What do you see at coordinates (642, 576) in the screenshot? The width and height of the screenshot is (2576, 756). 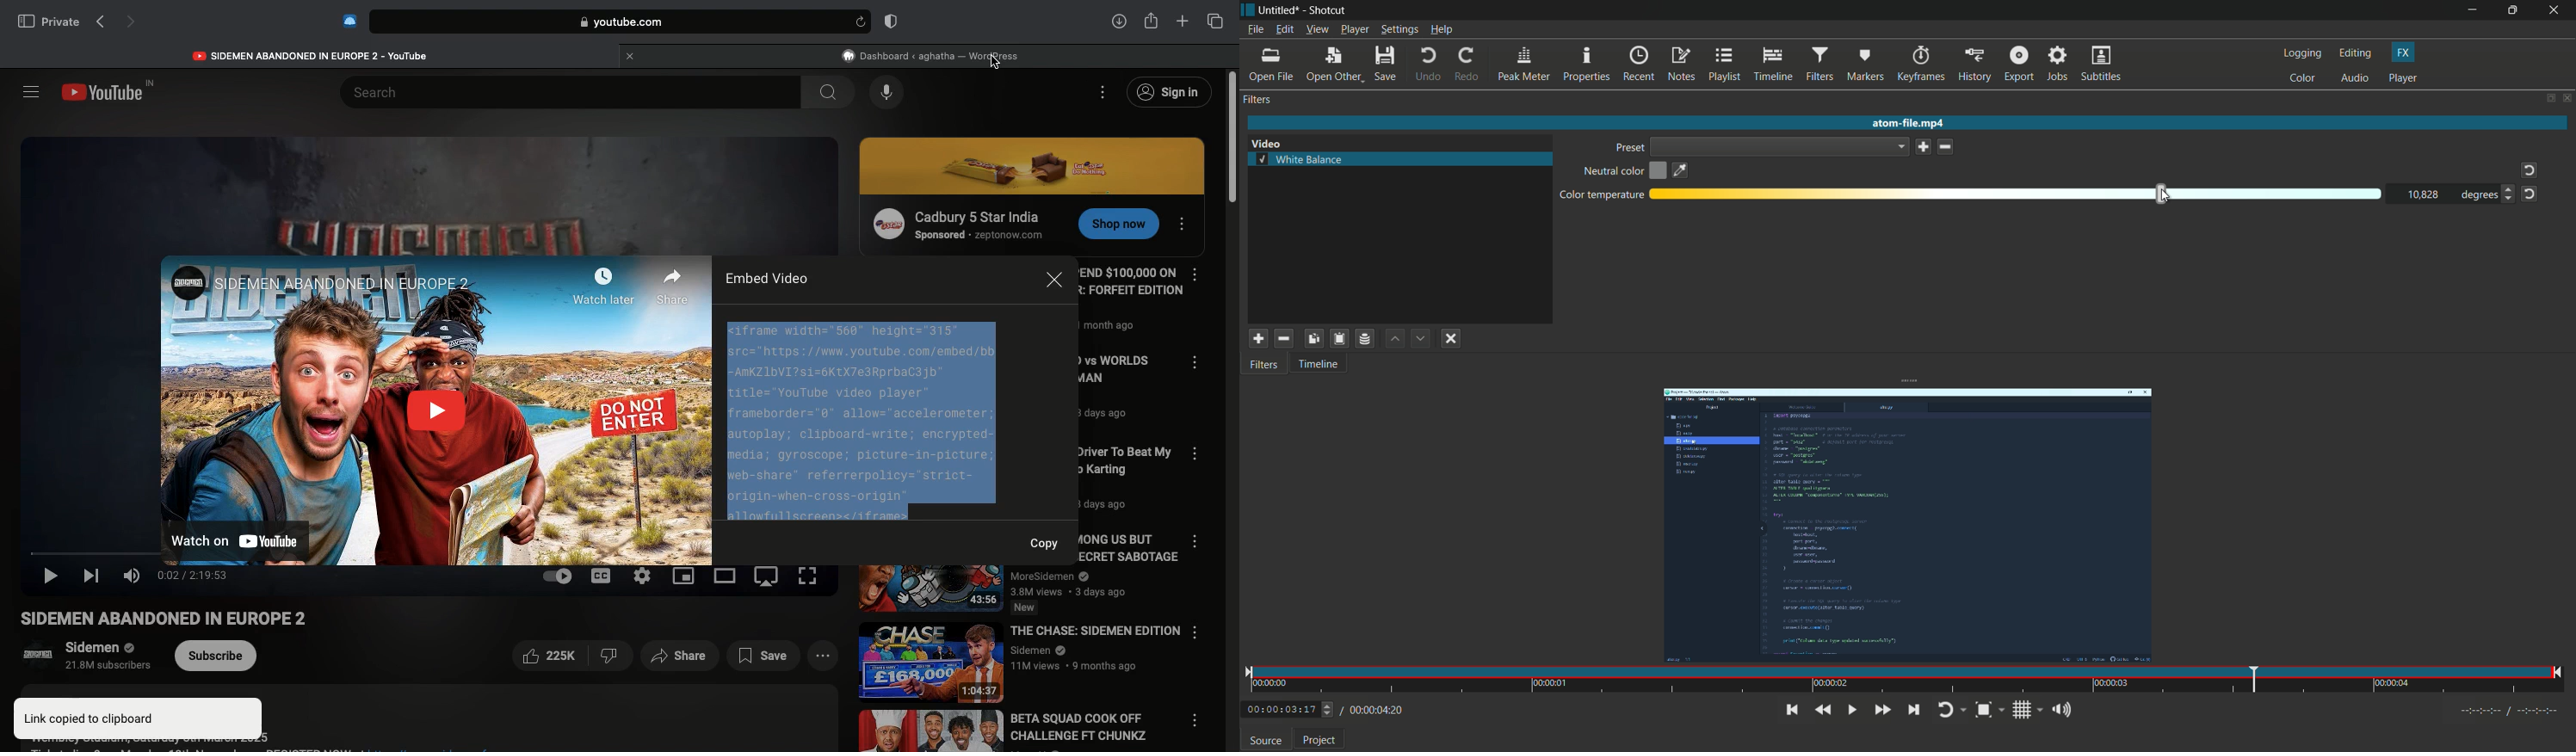 I see `Settings` at bounding box center [642, 576].